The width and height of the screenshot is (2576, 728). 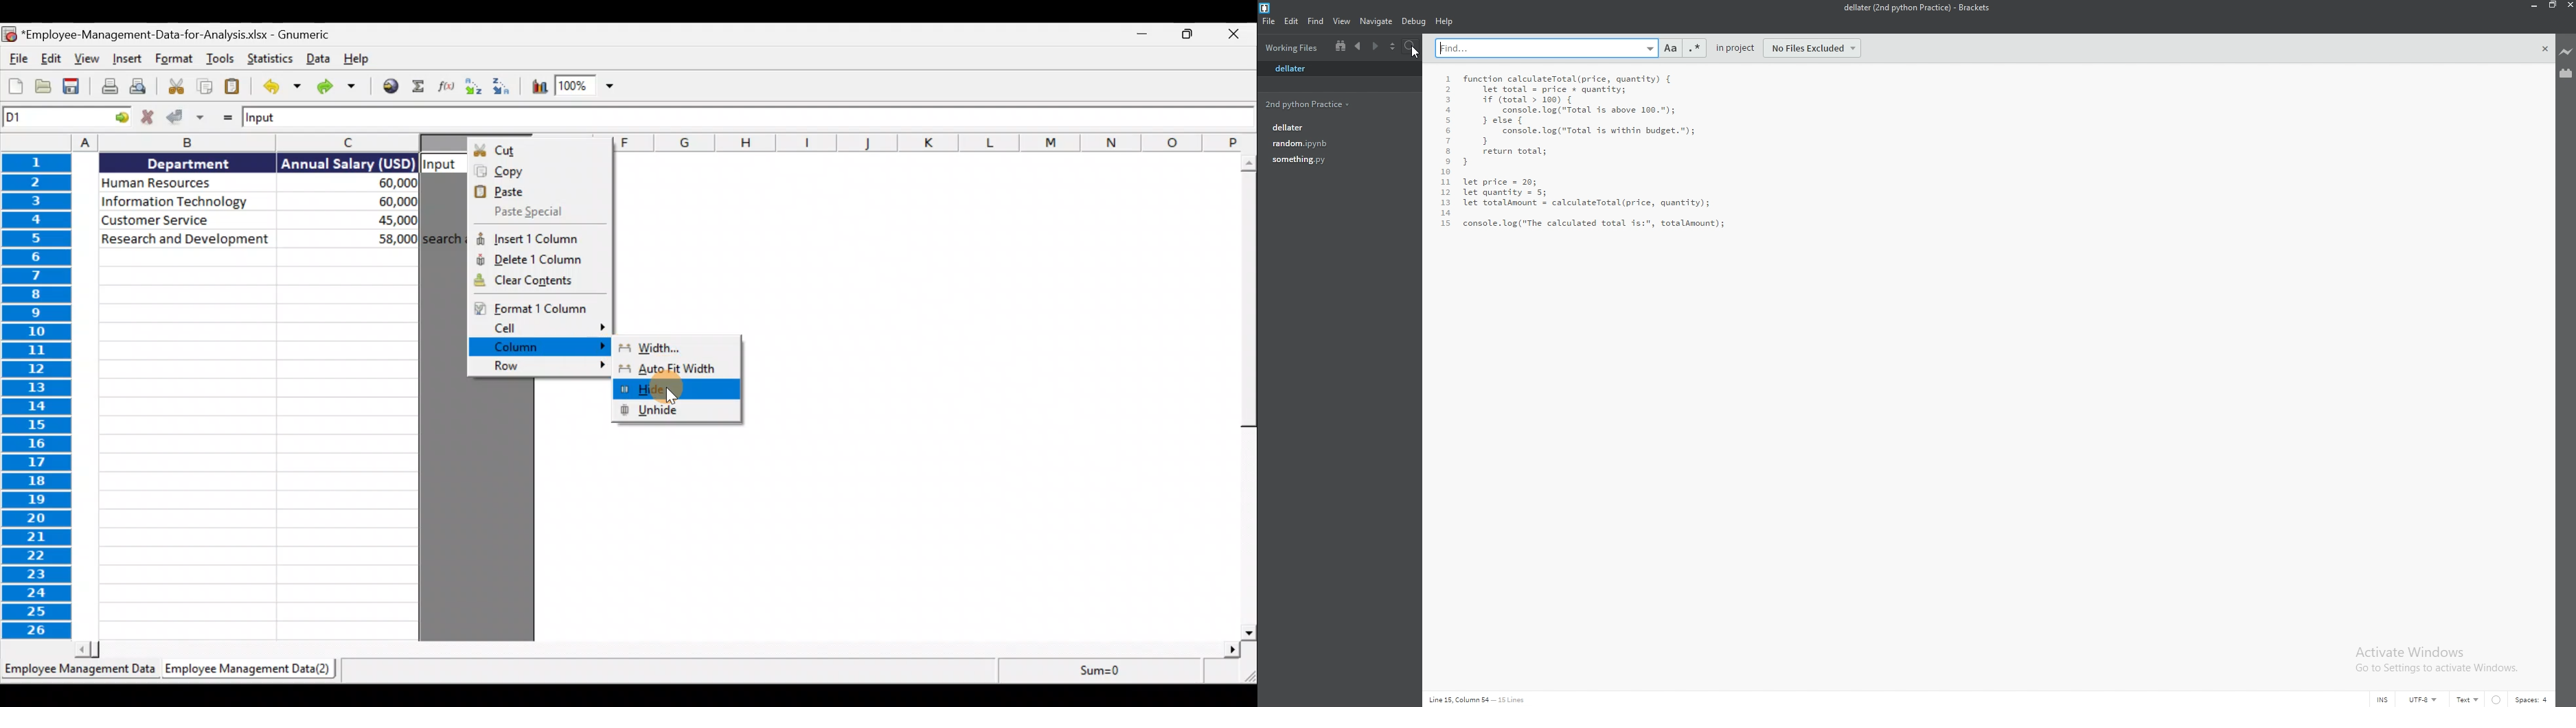 What do you see at coordinates (1450, 80) in the screenshot?
I see `1` at bounding box center [1450, 80].